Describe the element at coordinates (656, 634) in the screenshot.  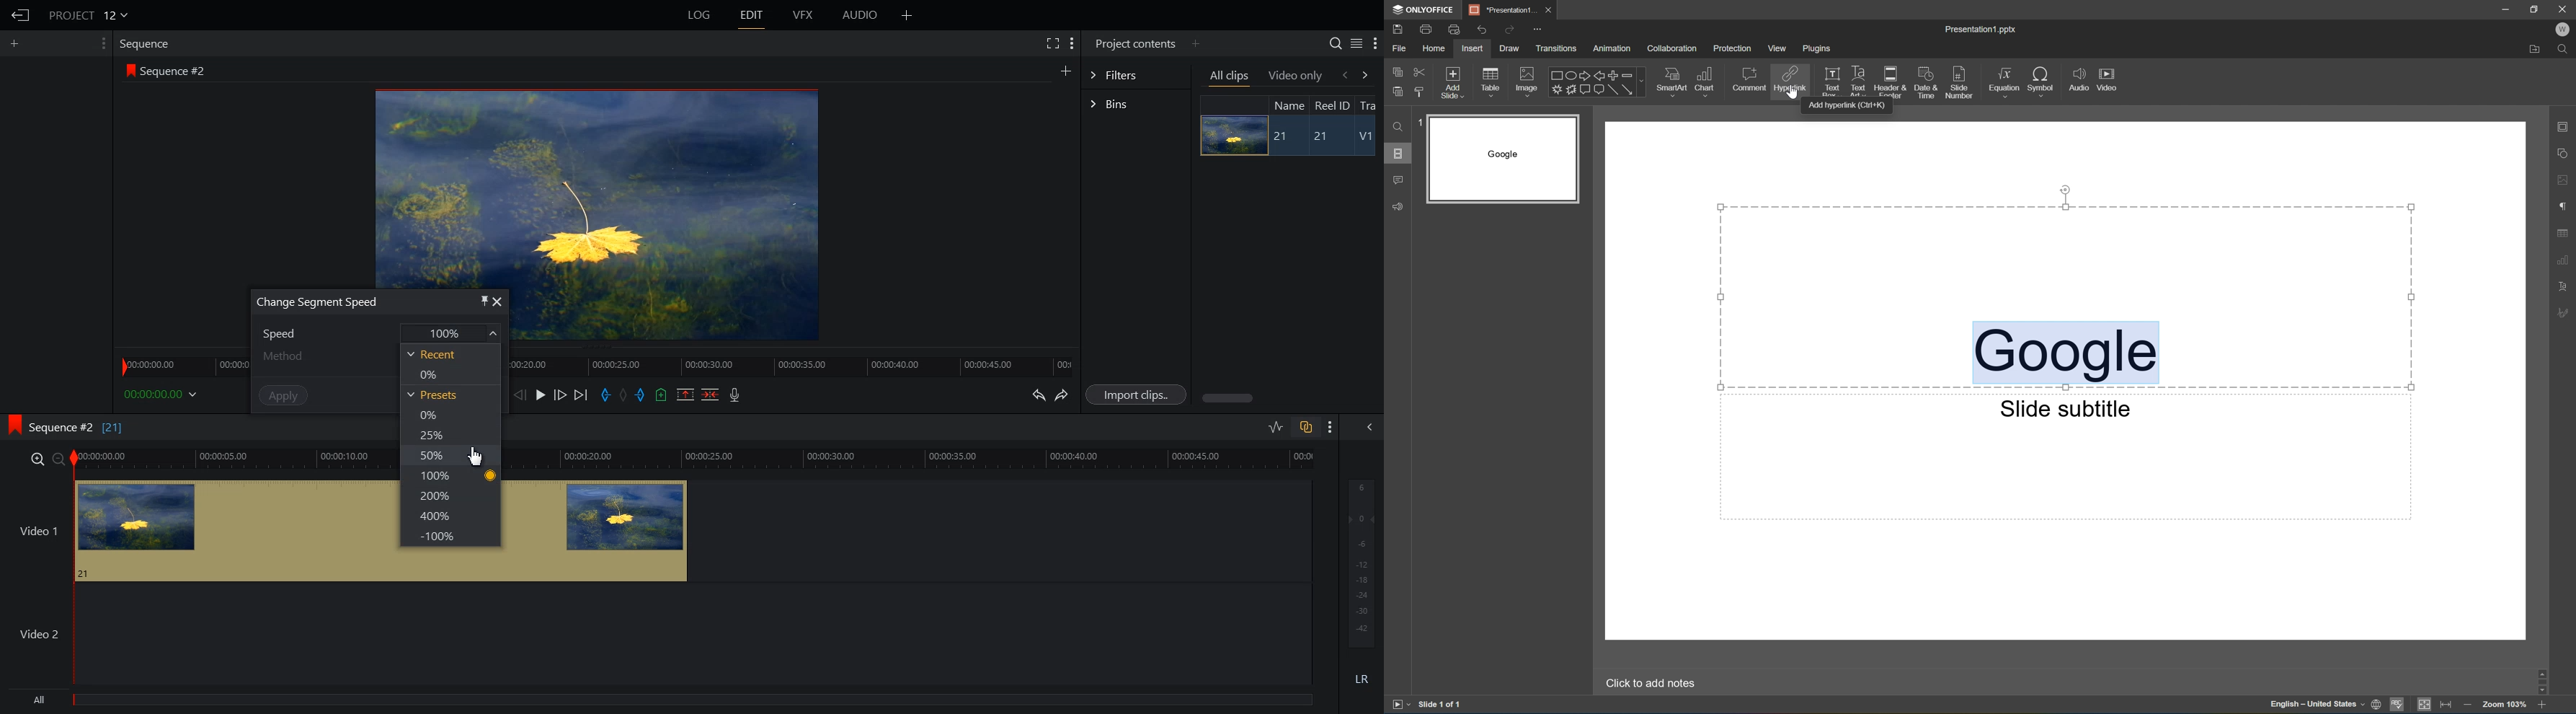
I see `Video 2` at that location.